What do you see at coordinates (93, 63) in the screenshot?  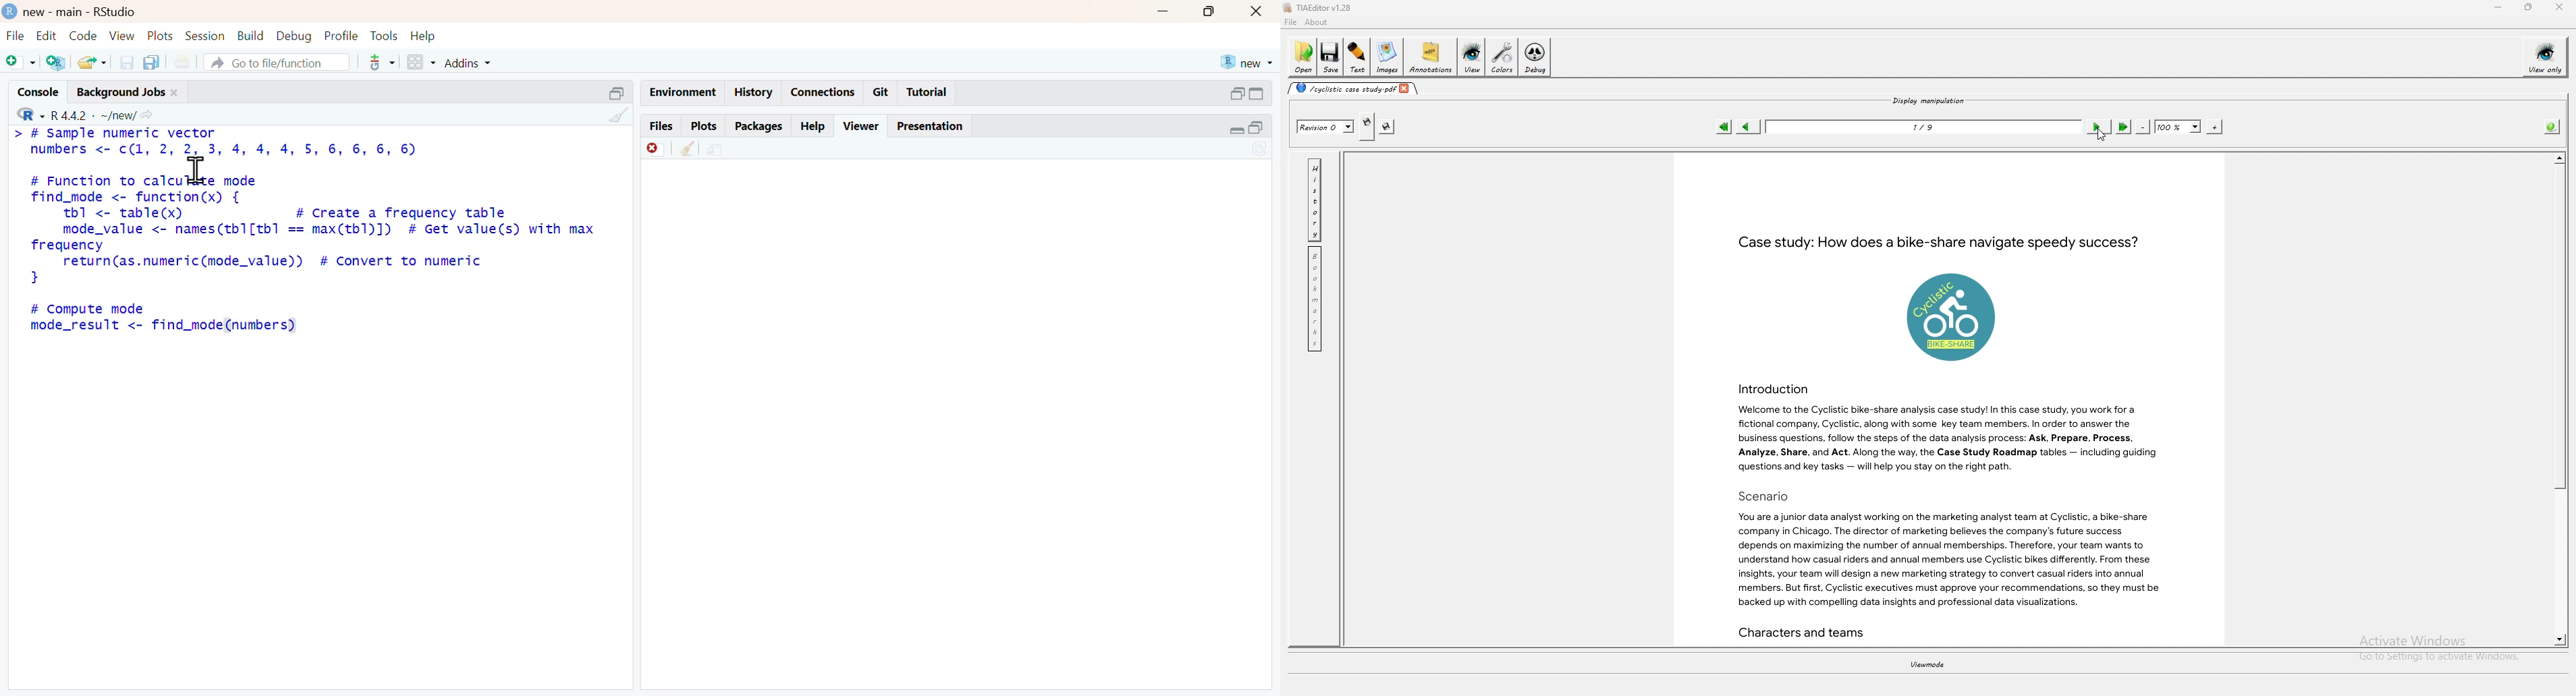 I see `share folder as` at bounding box center [93, 63].